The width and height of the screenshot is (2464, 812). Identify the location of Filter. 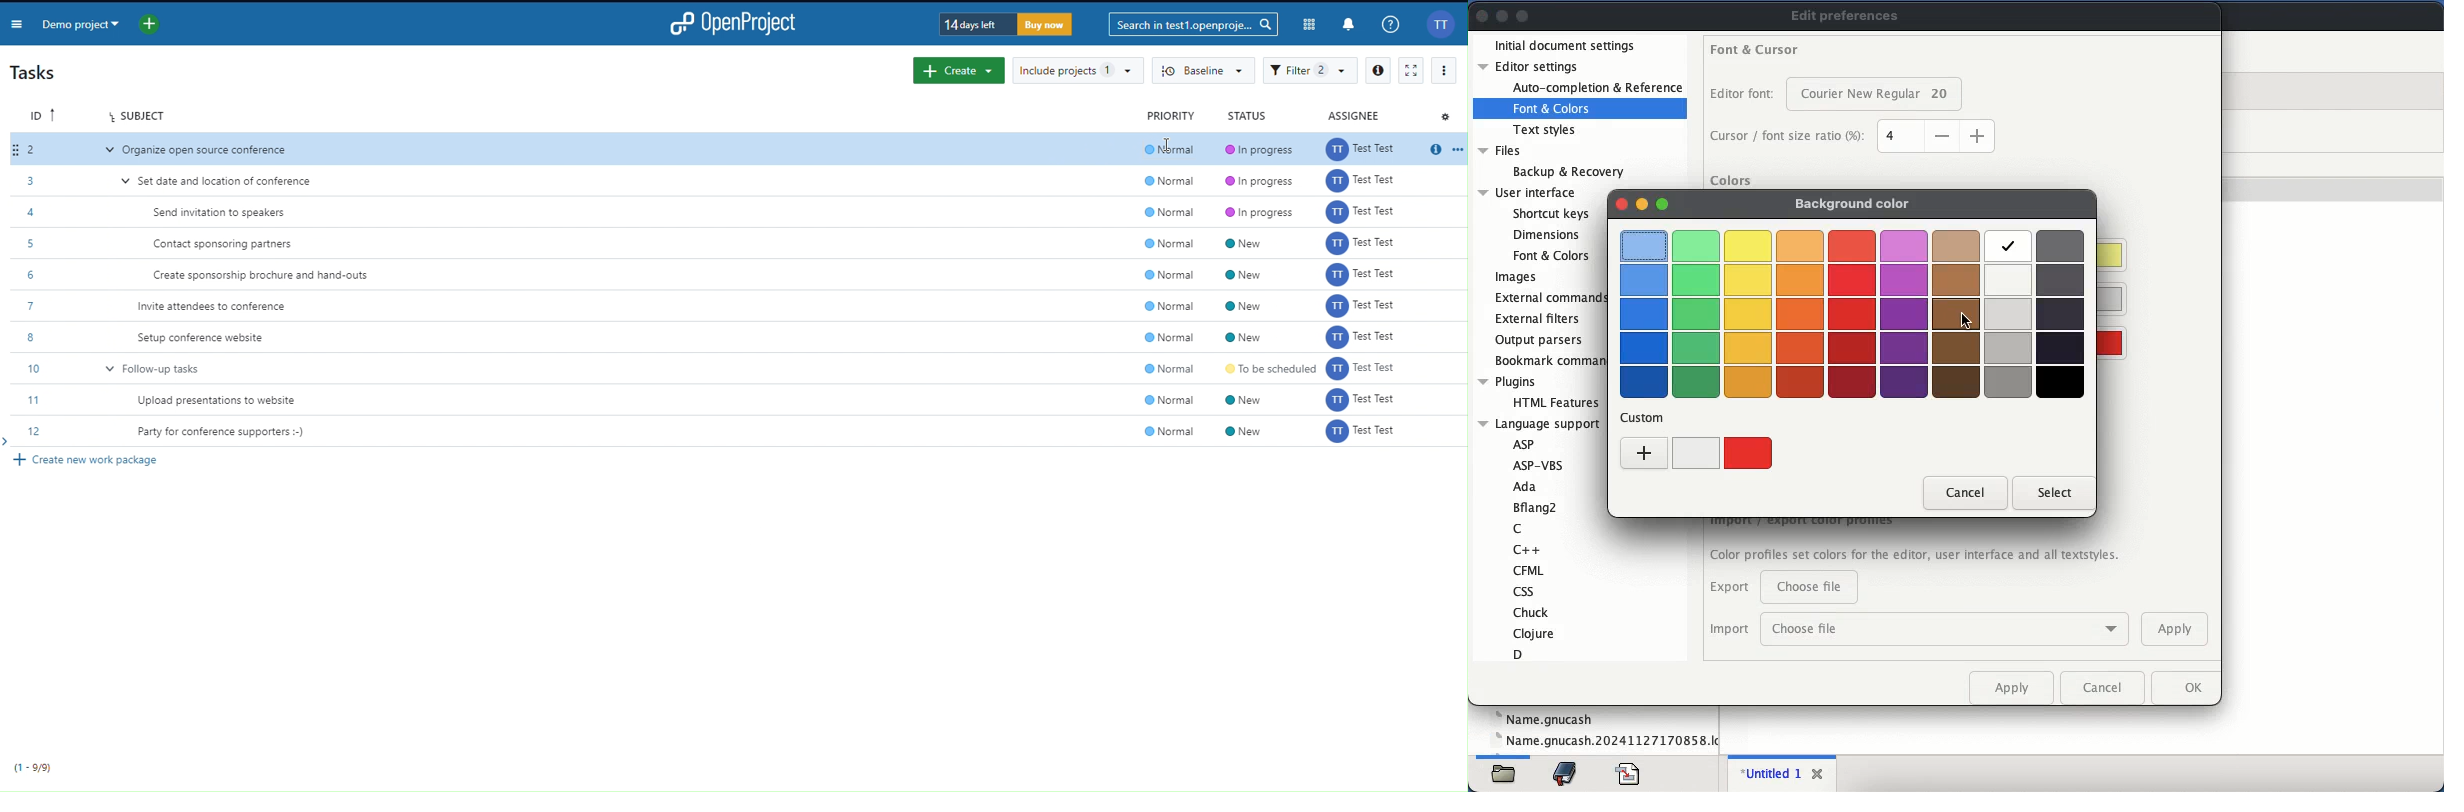
(1311, 70).